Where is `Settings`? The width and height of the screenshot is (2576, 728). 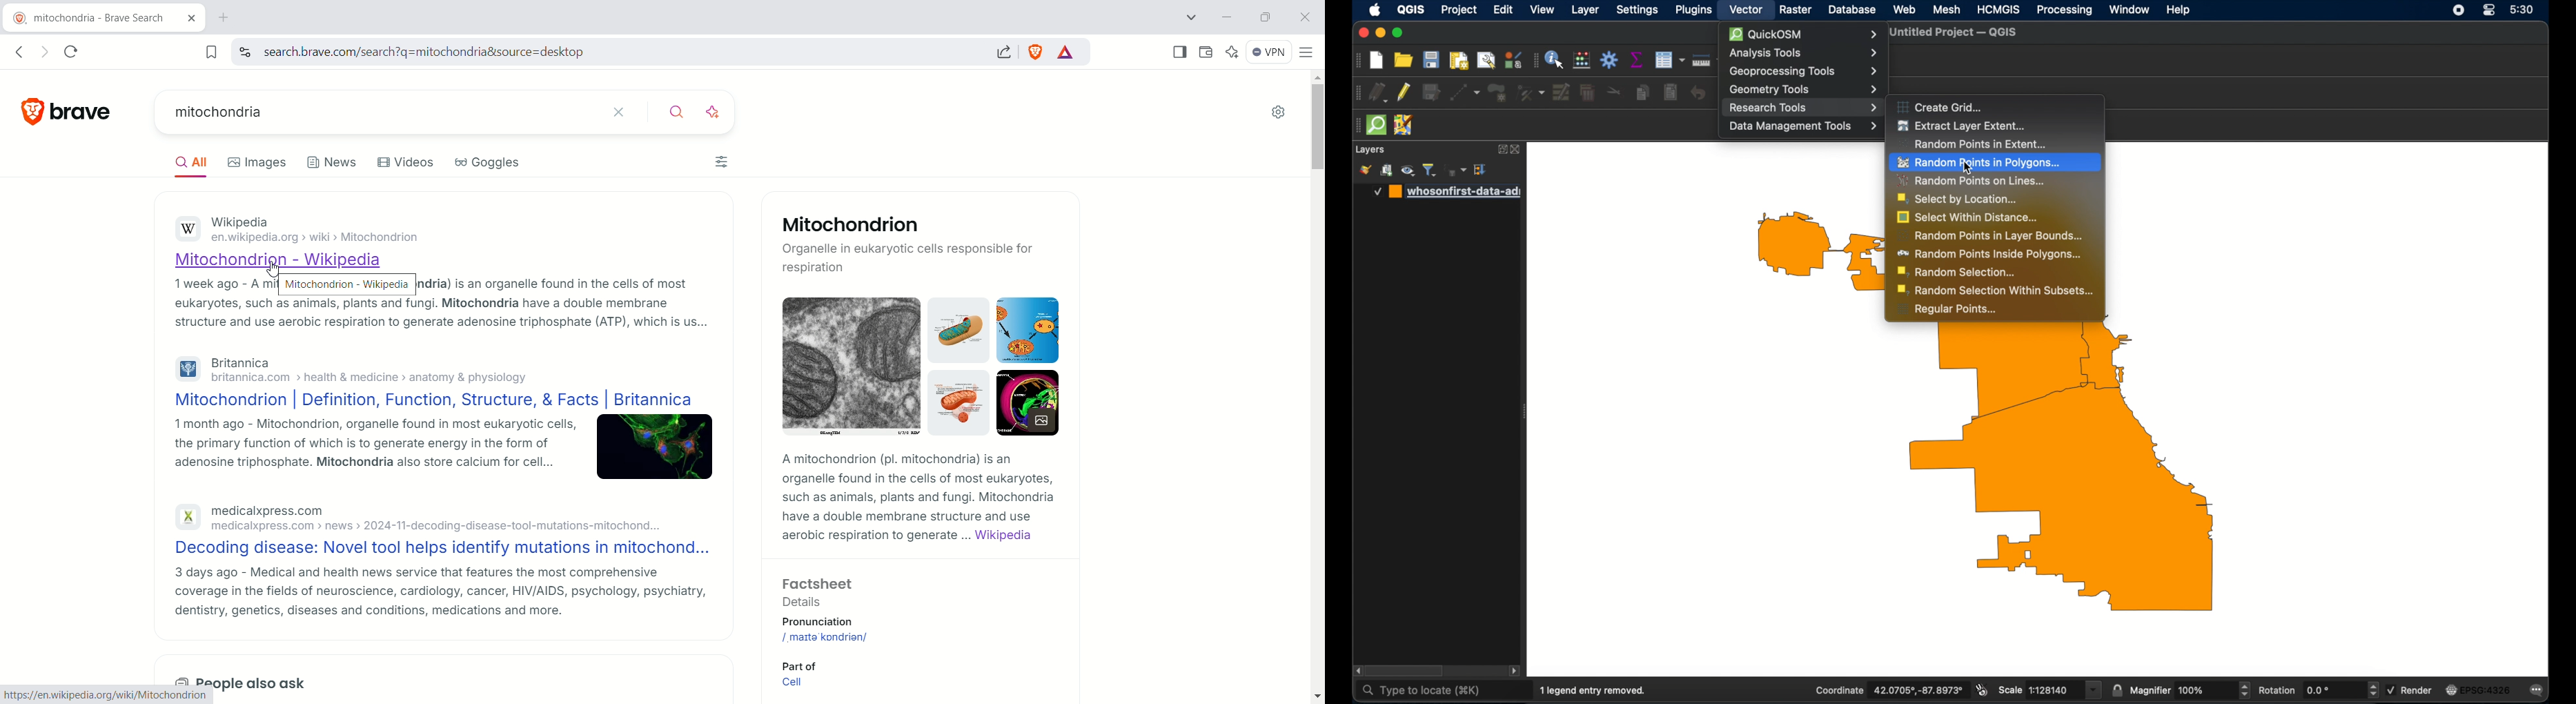
Settings is located at coordinates (1276, 114).